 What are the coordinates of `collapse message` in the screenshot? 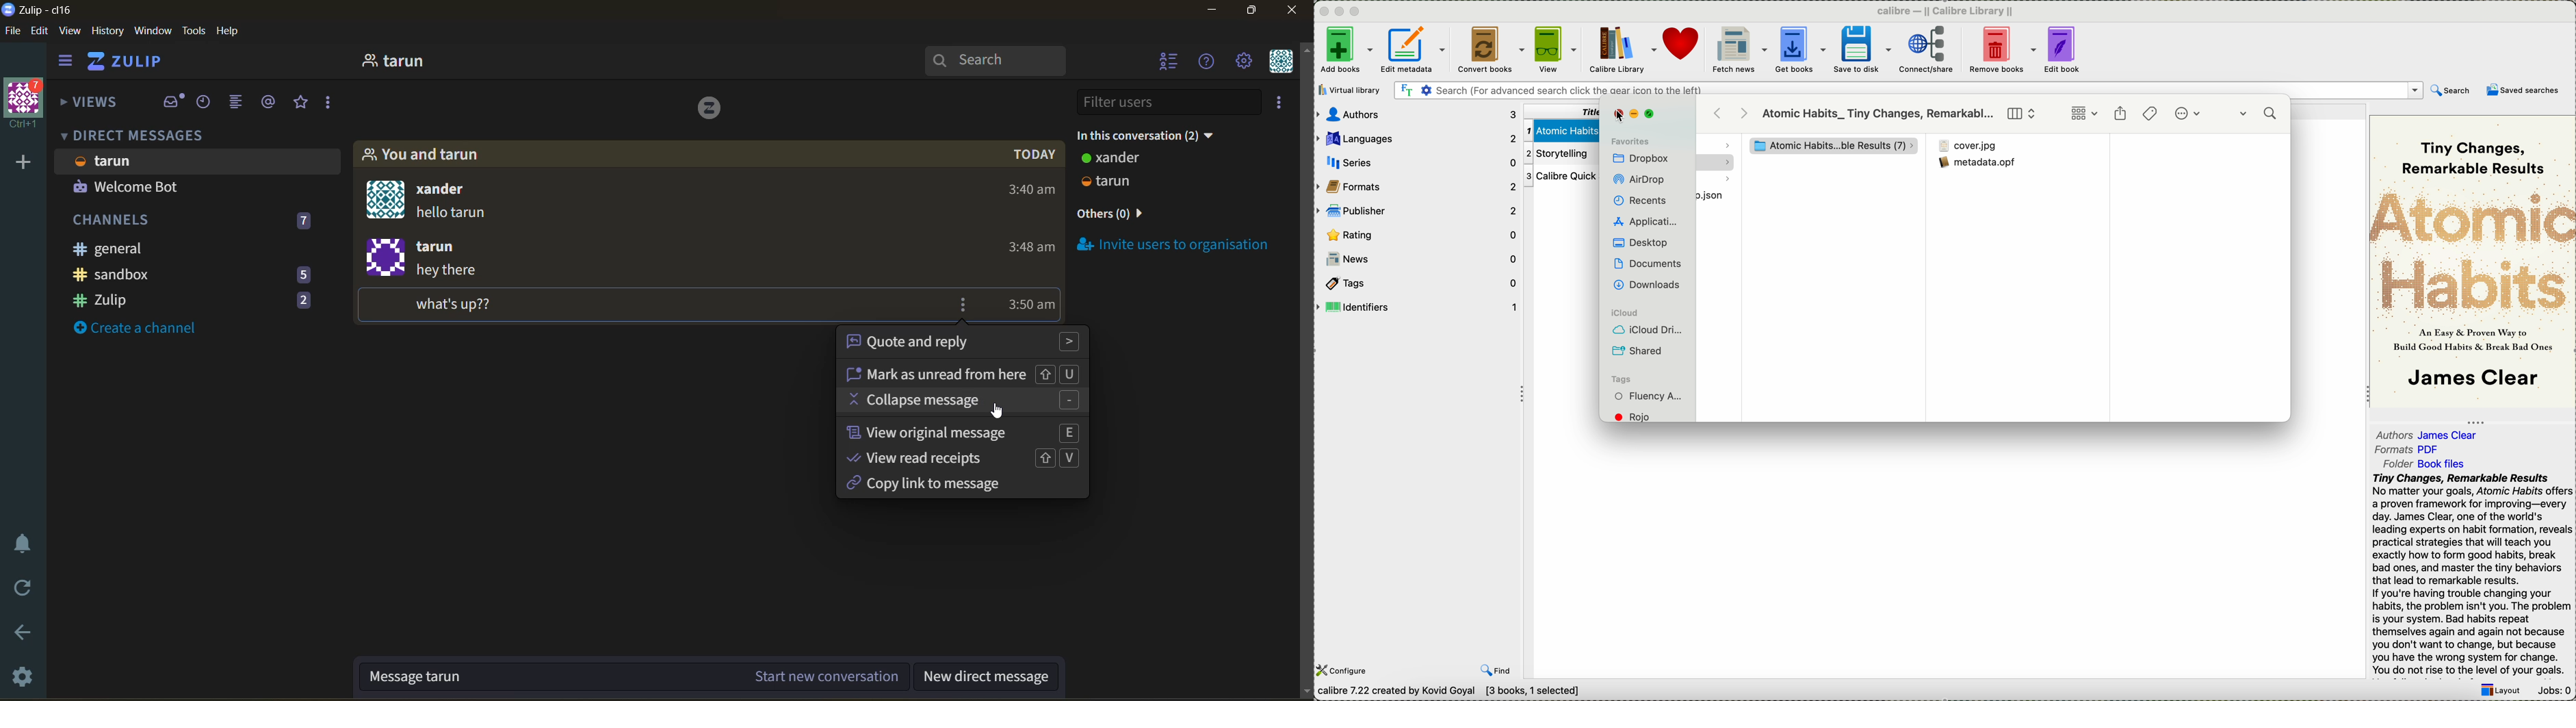 It's located at (967, 401).